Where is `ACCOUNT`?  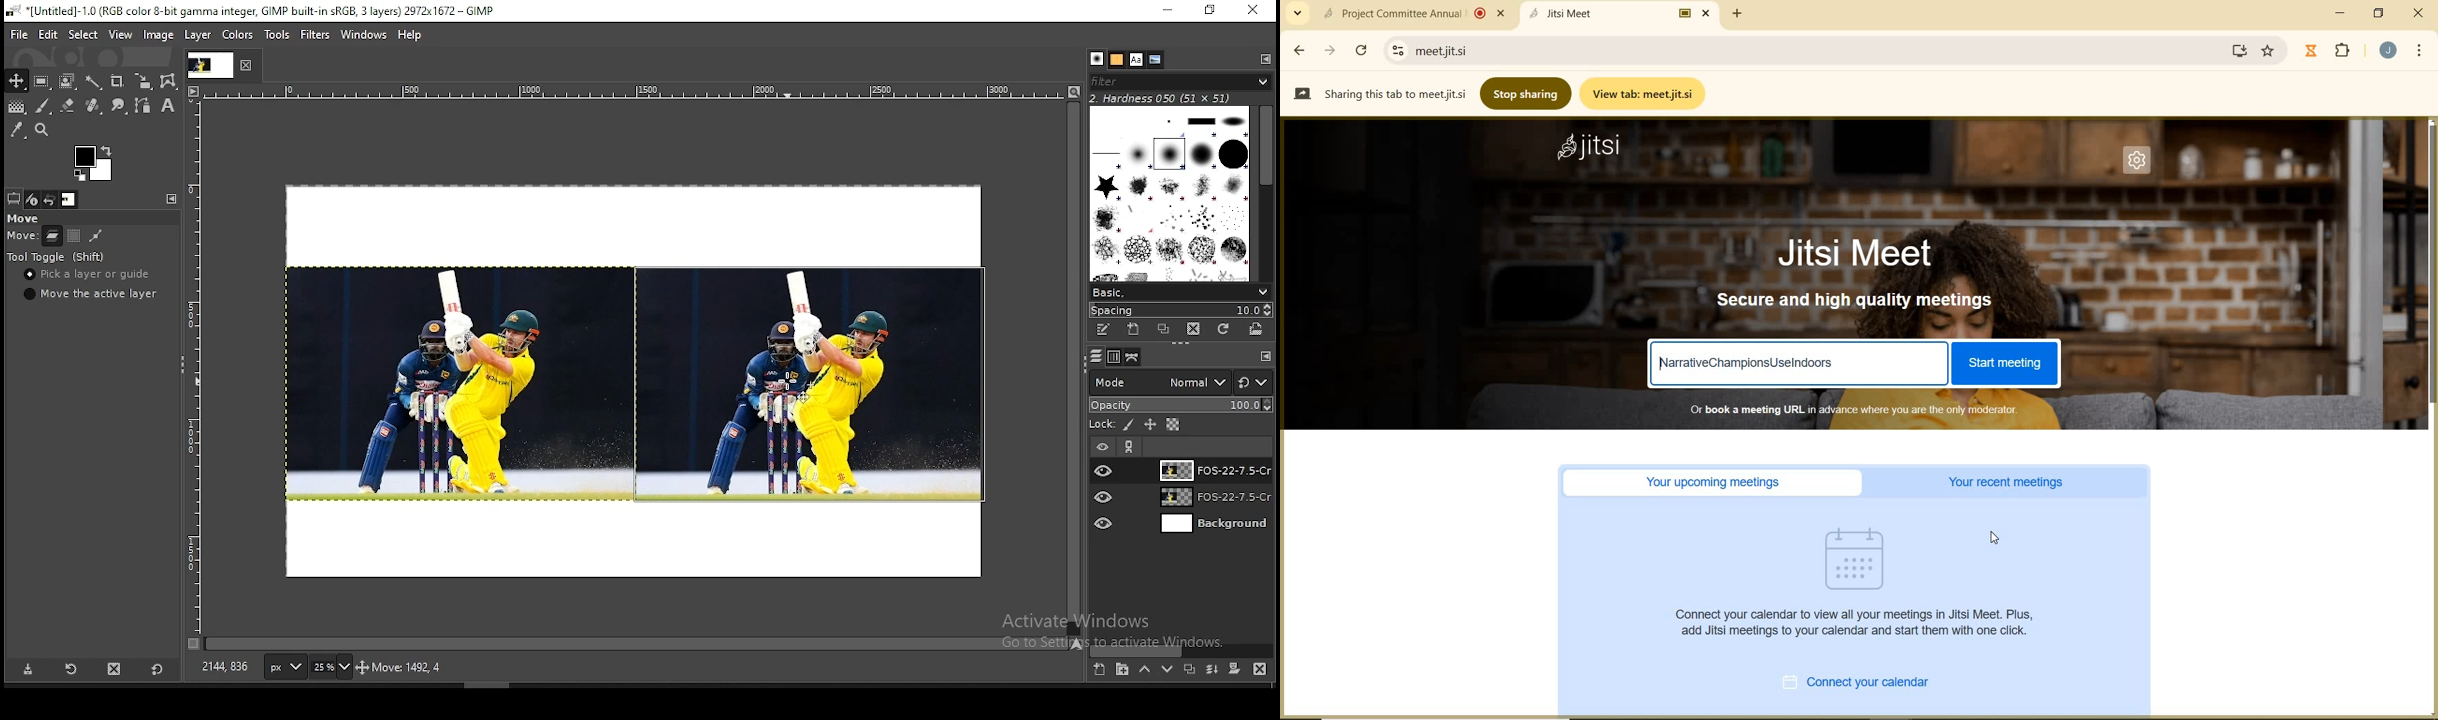 ACCOUNT is located at coordinates (2389, 50).